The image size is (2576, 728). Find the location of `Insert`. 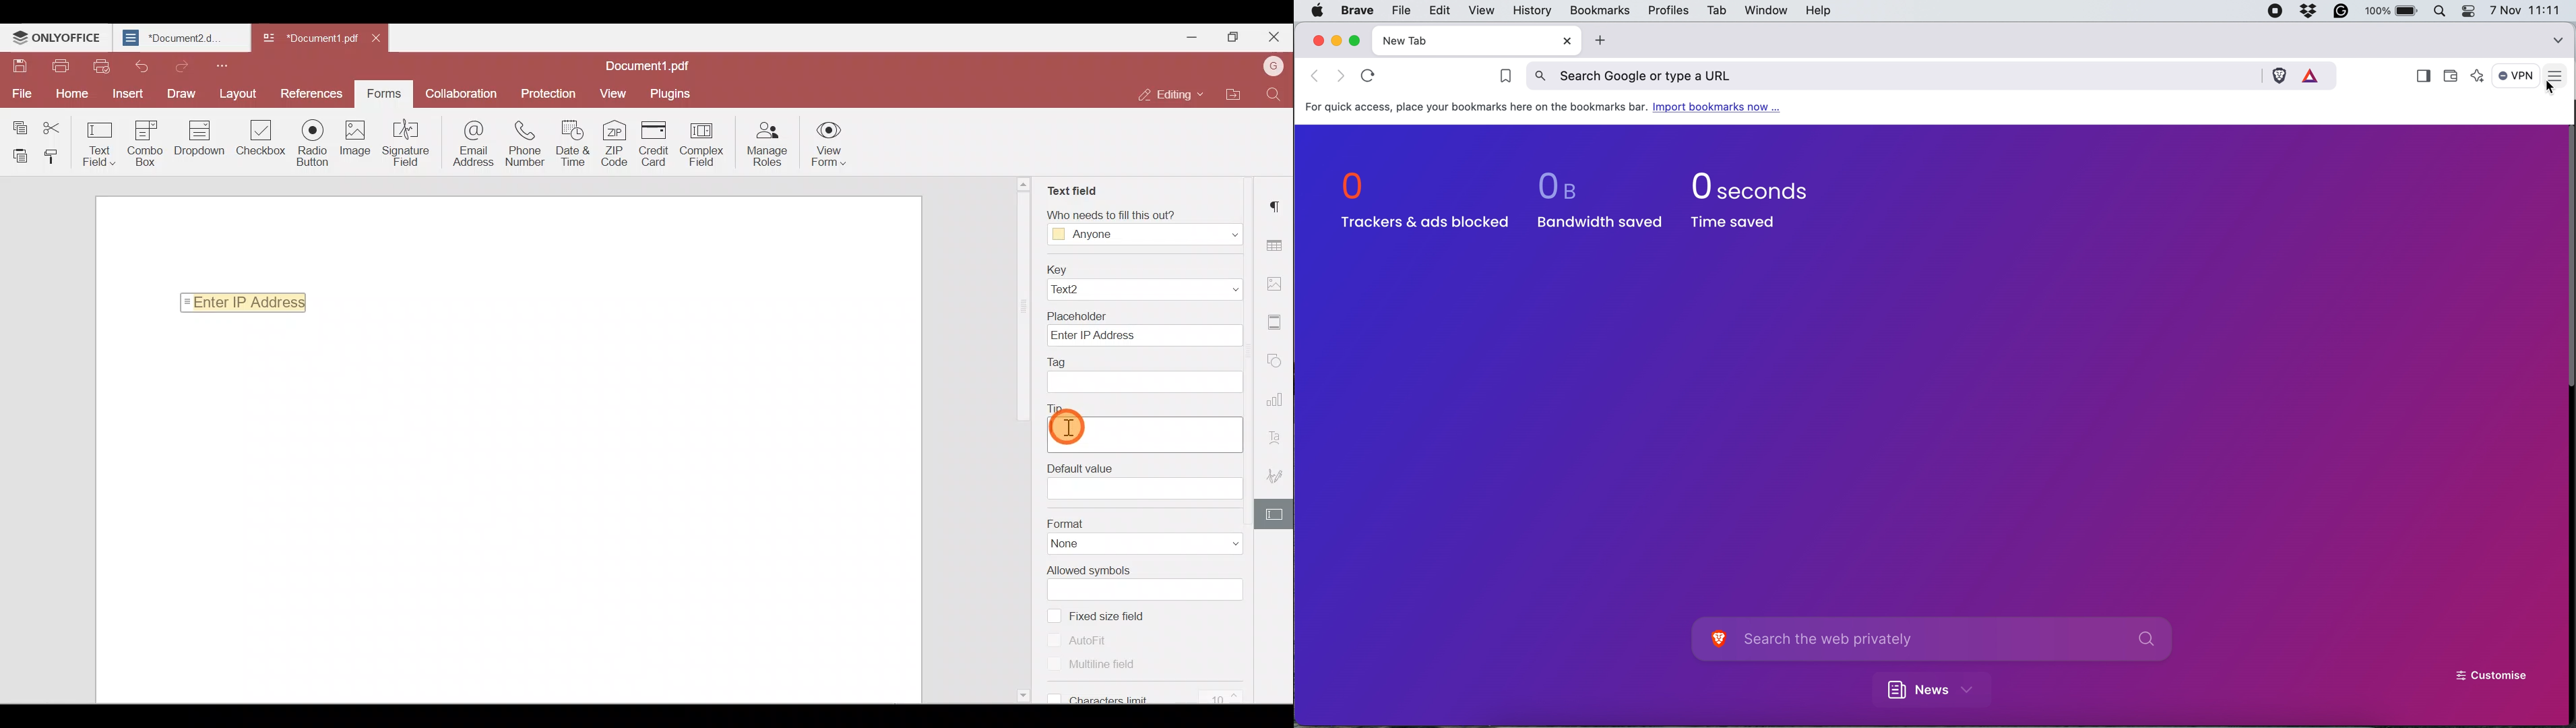

Insert is located at coordinates (126, 92).